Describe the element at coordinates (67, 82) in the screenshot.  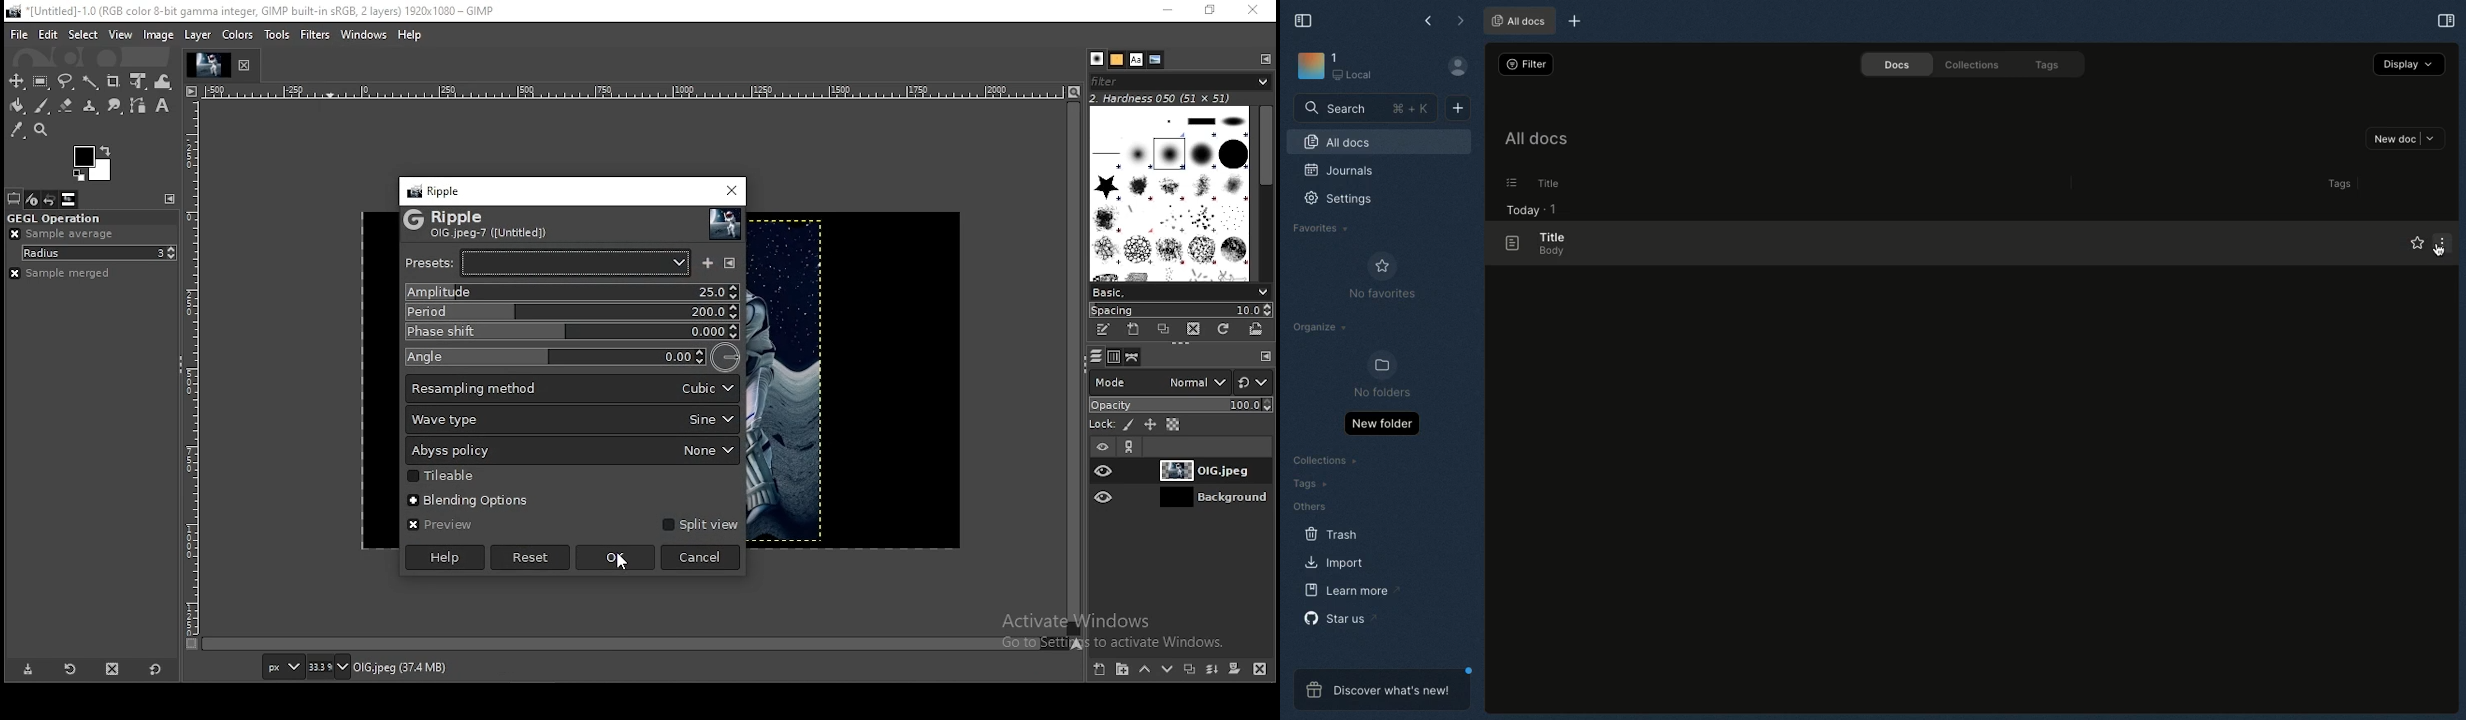
I see `free select tool` at that location.